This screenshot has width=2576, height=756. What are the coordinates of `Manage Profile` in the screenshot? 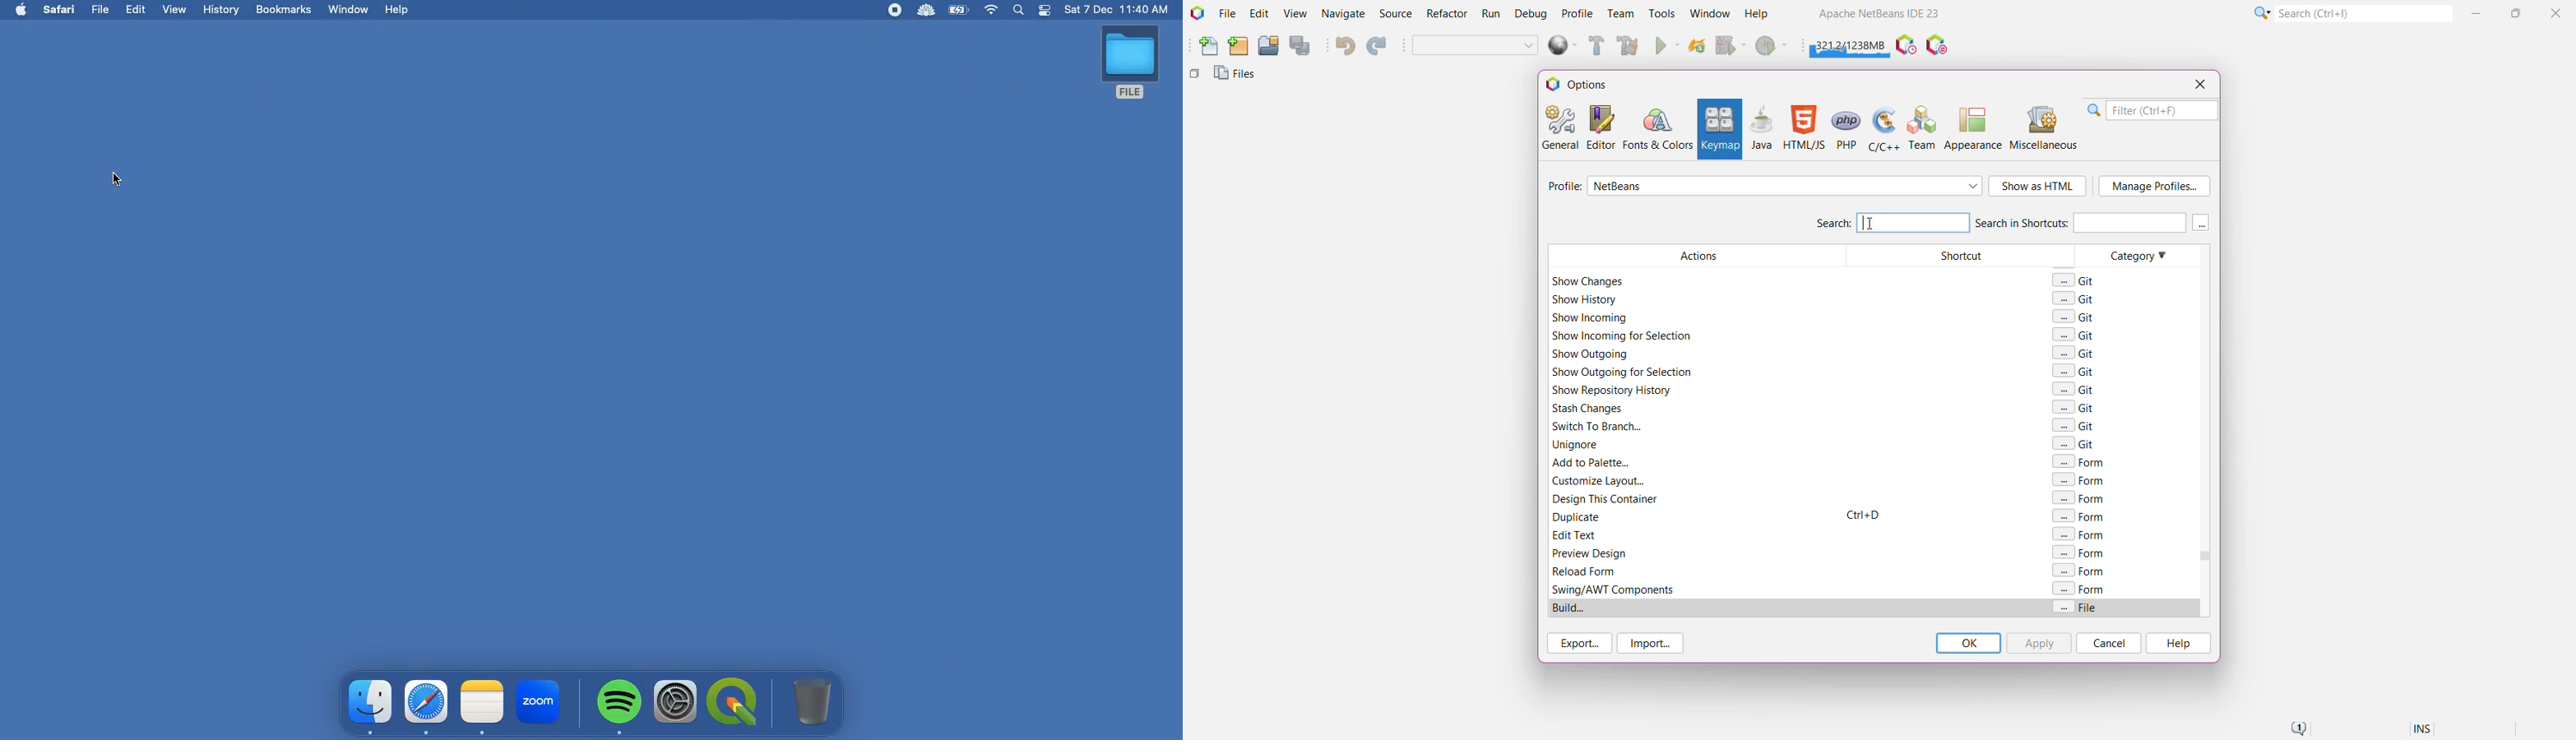 It's located at (2154, 186).